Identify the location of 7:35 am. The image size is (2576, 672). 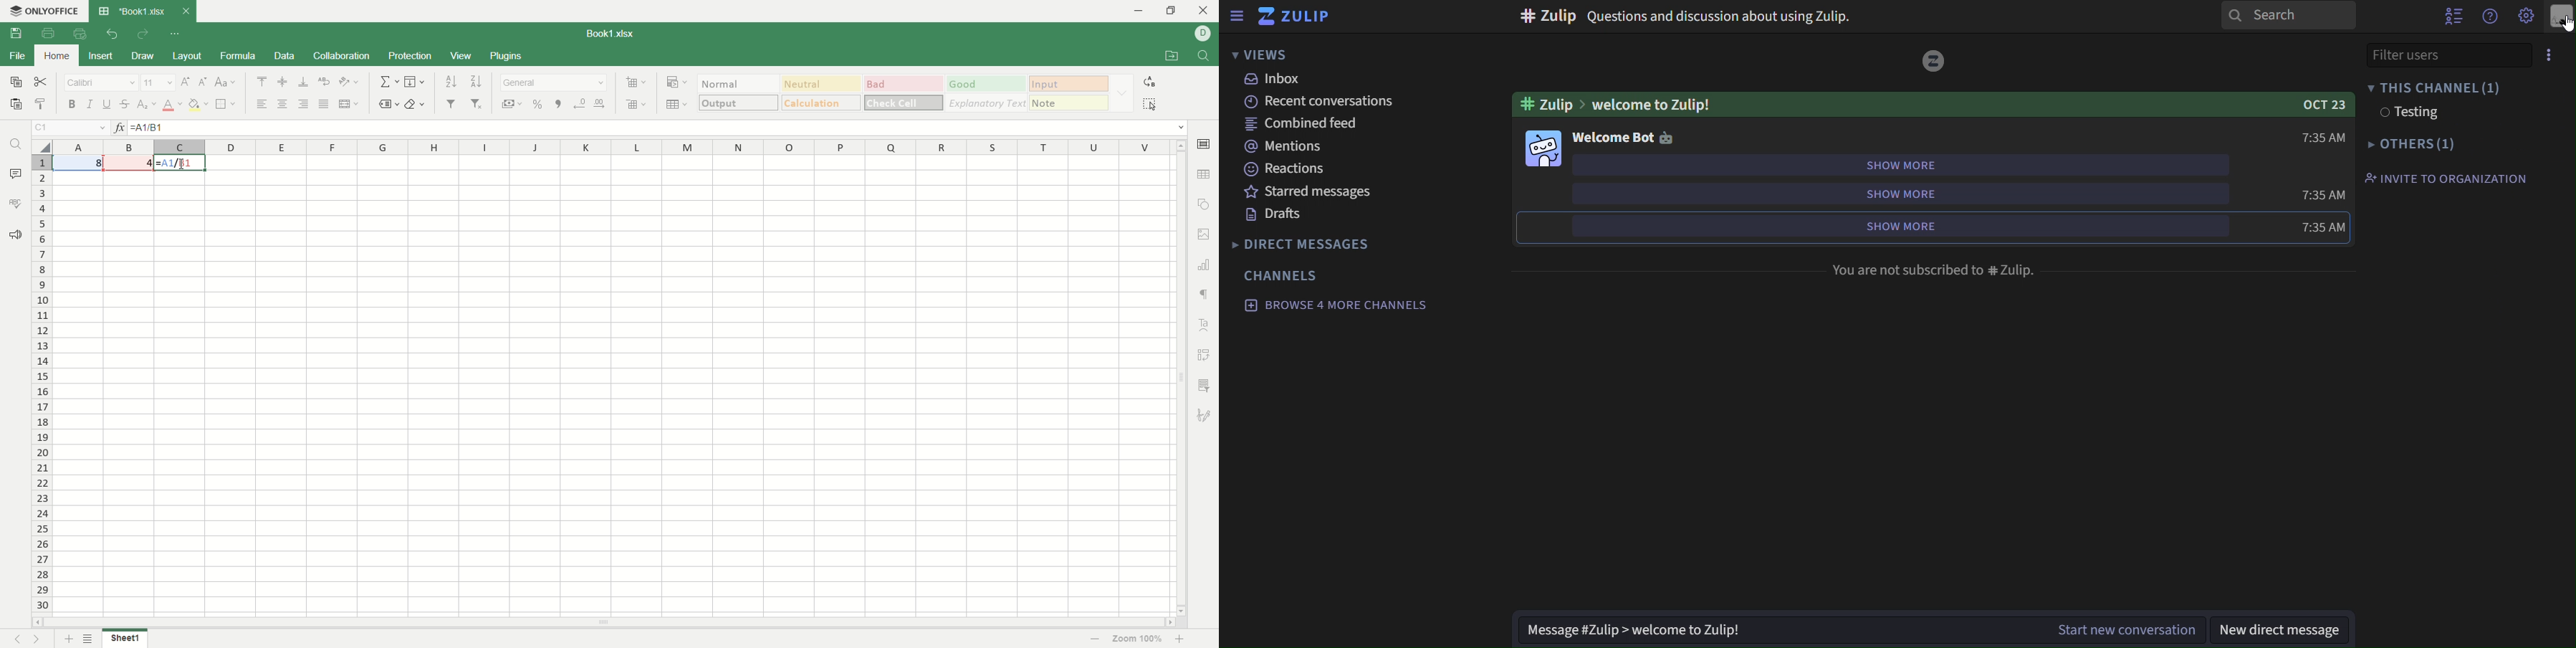
(2324, 227).